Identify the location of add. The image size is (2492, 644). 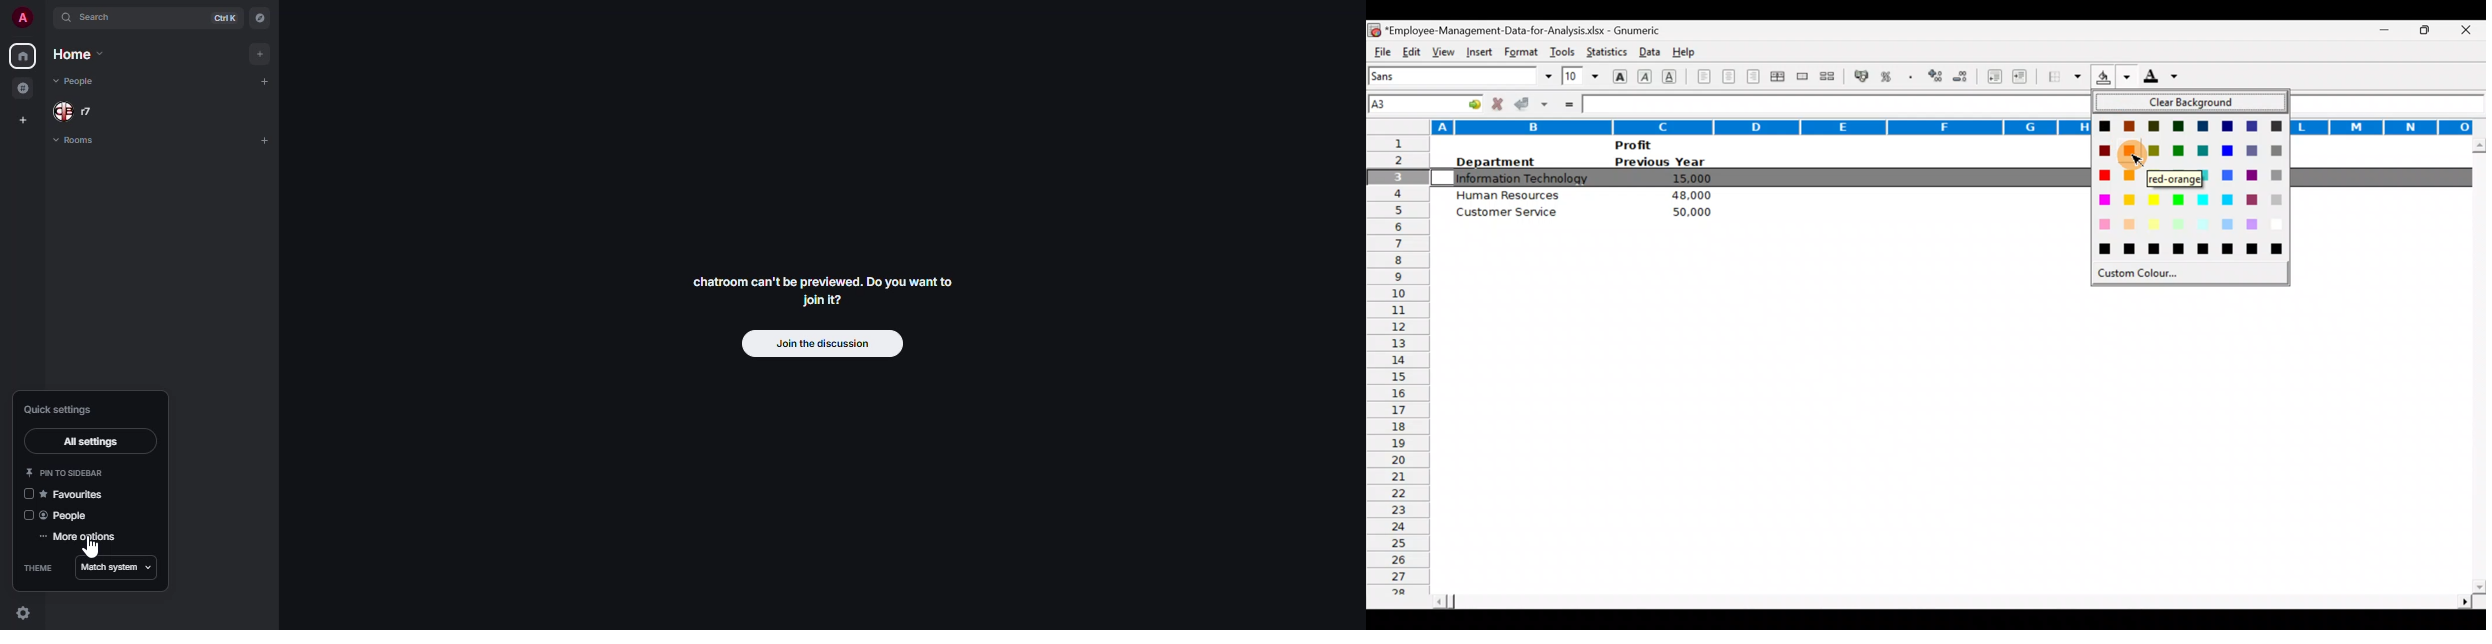
(268, 83).